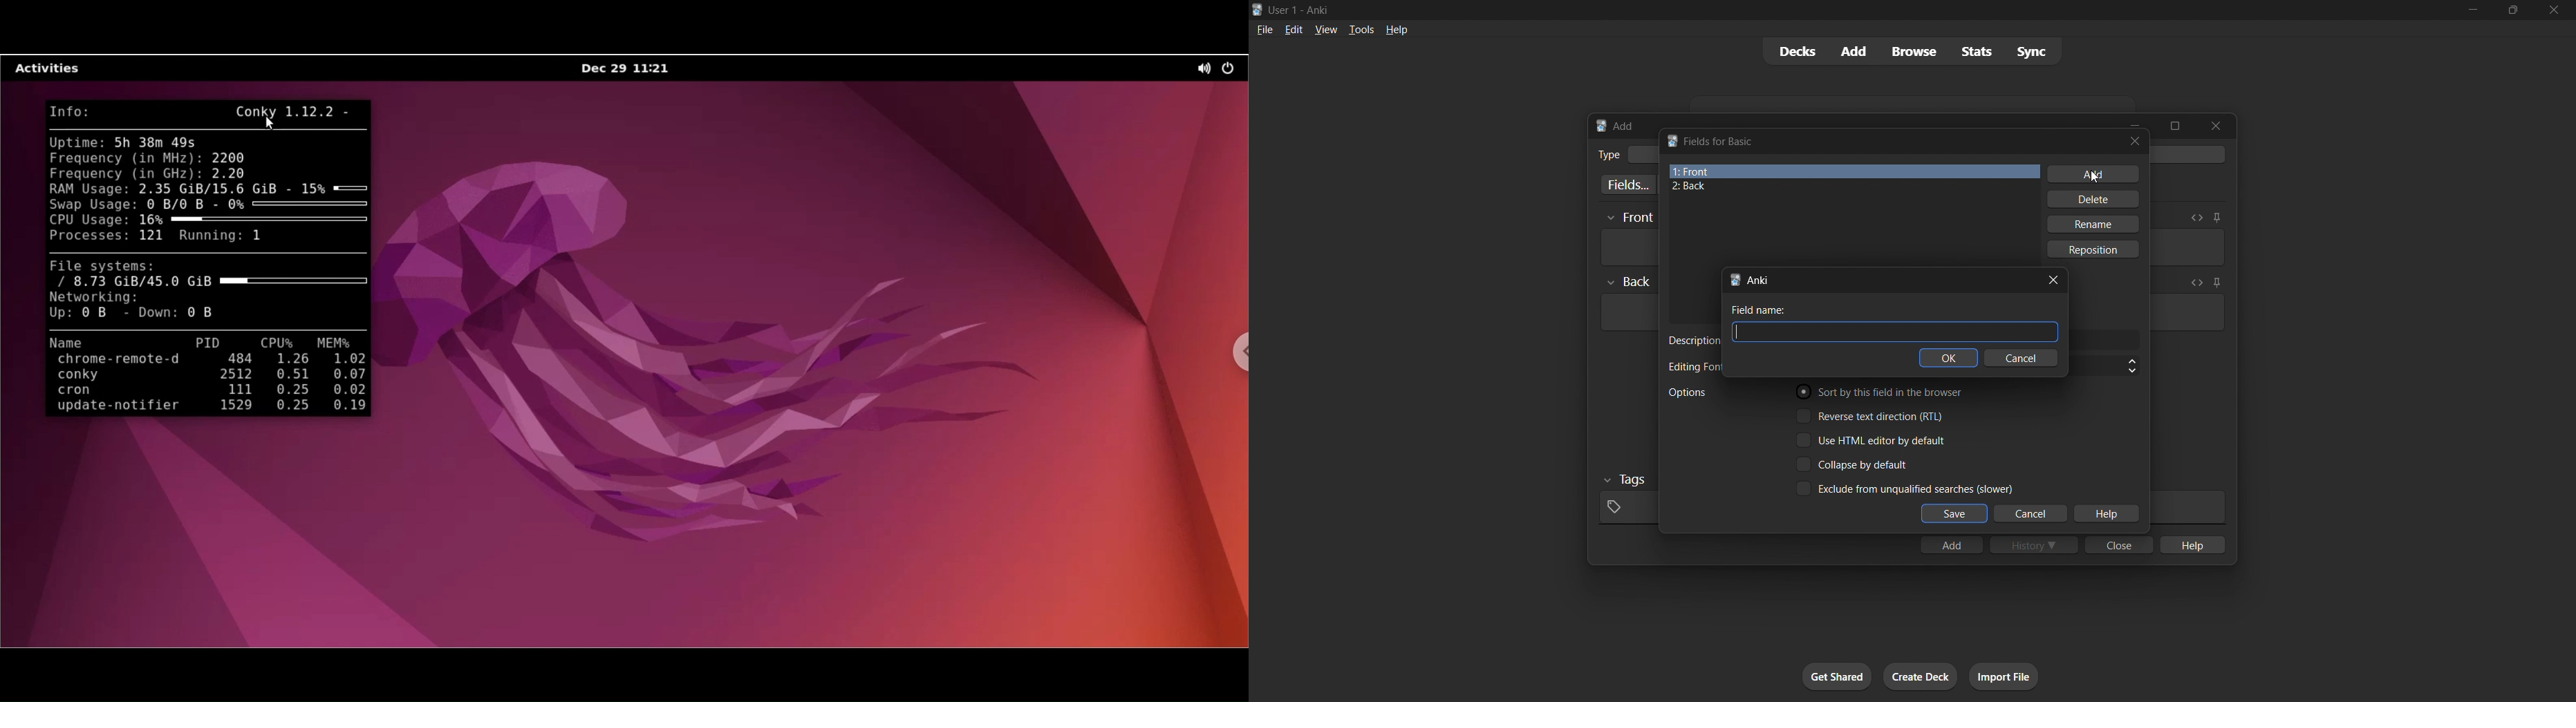 The image size is (2576, 728). I want to click on Text, so click(1608, 155).